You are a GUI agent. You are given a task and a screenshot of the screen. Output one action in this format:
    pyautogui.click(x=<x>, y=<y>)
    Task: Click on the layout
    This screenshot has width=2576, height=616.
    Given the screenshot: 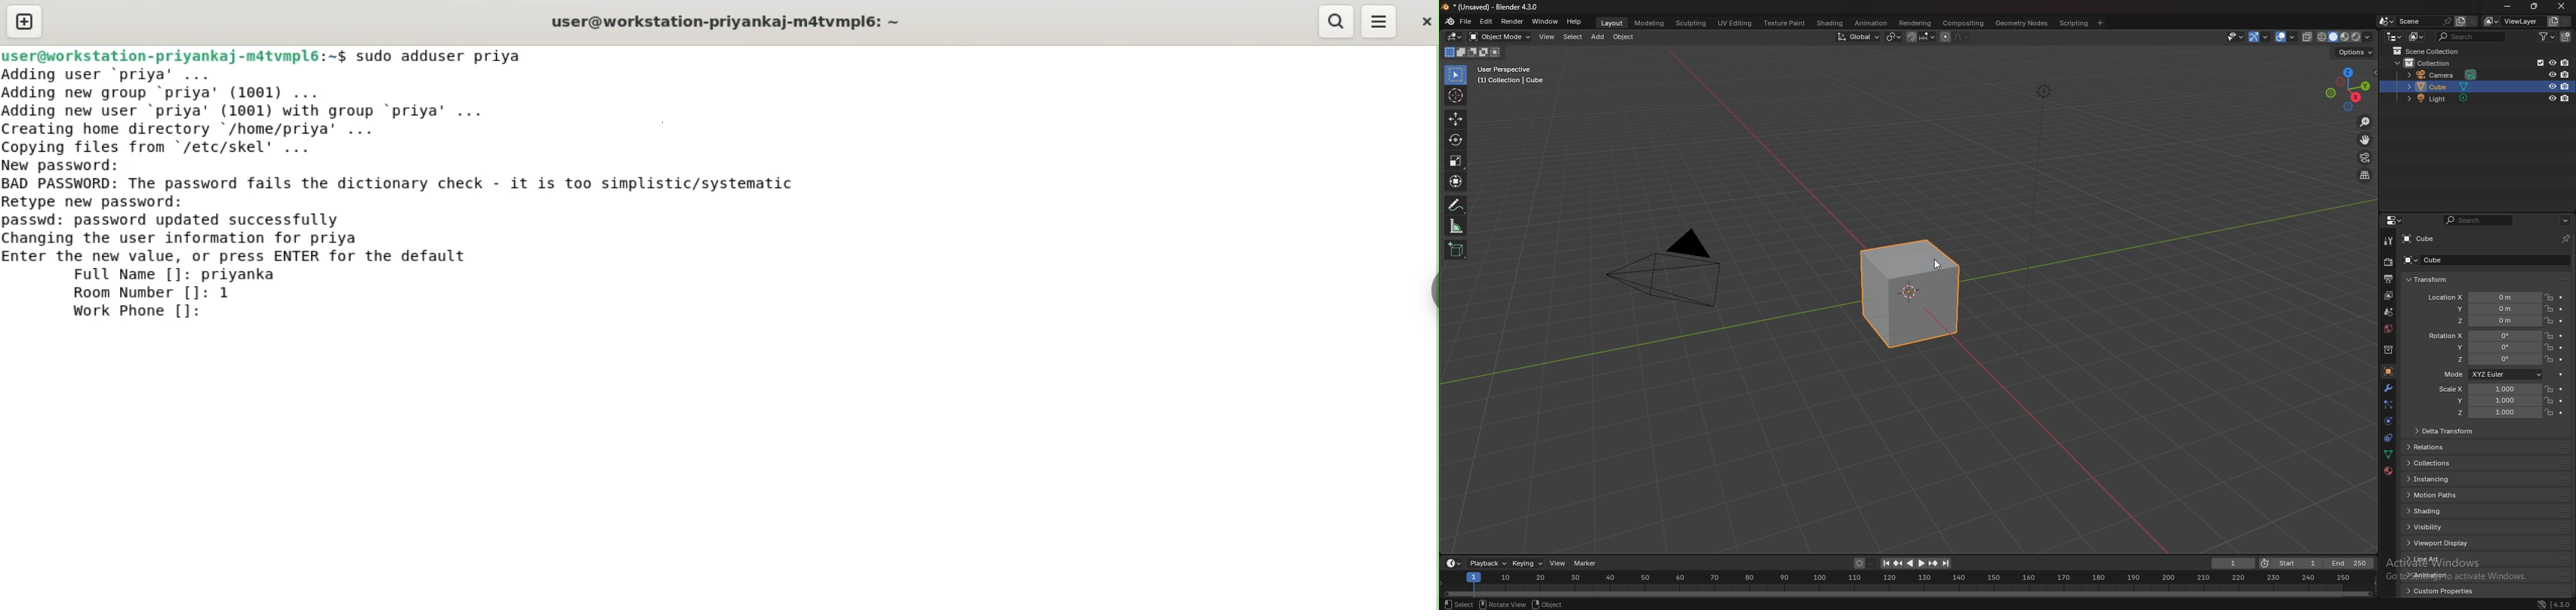 What is the action you would take?
    pyautogui.click(x=1613, y=23)
    